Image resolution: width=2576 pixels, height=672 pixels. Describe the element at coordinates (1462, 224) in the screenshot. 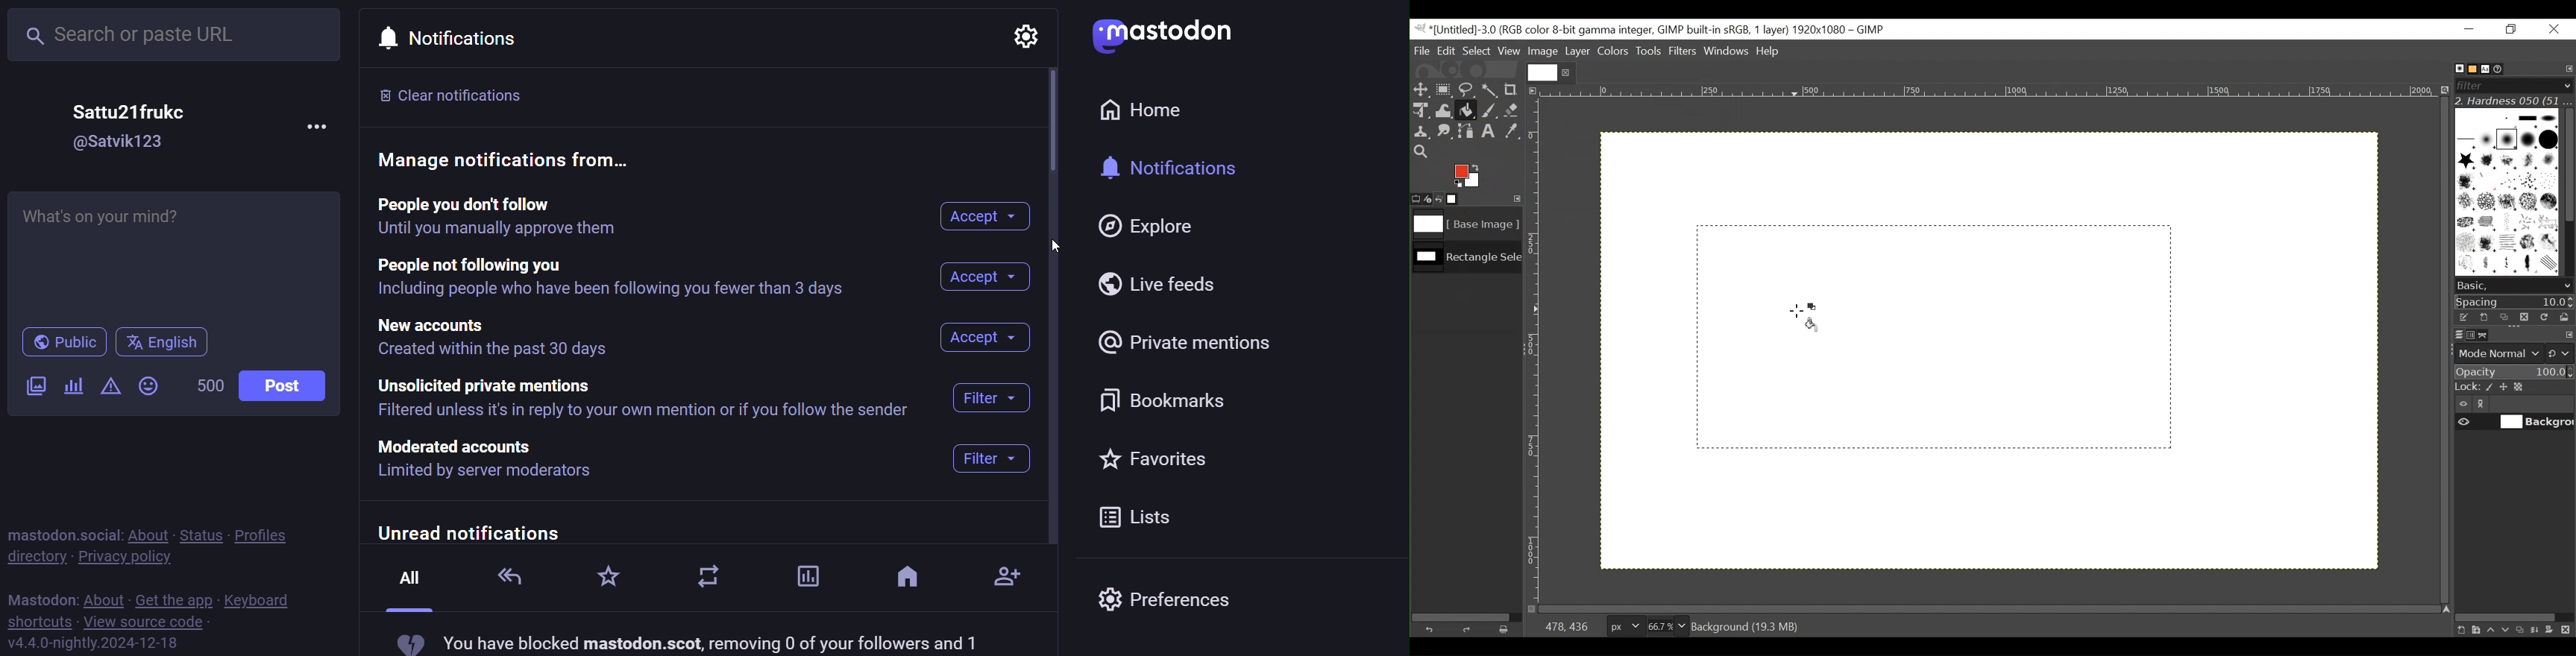

I see `Image` at that location.